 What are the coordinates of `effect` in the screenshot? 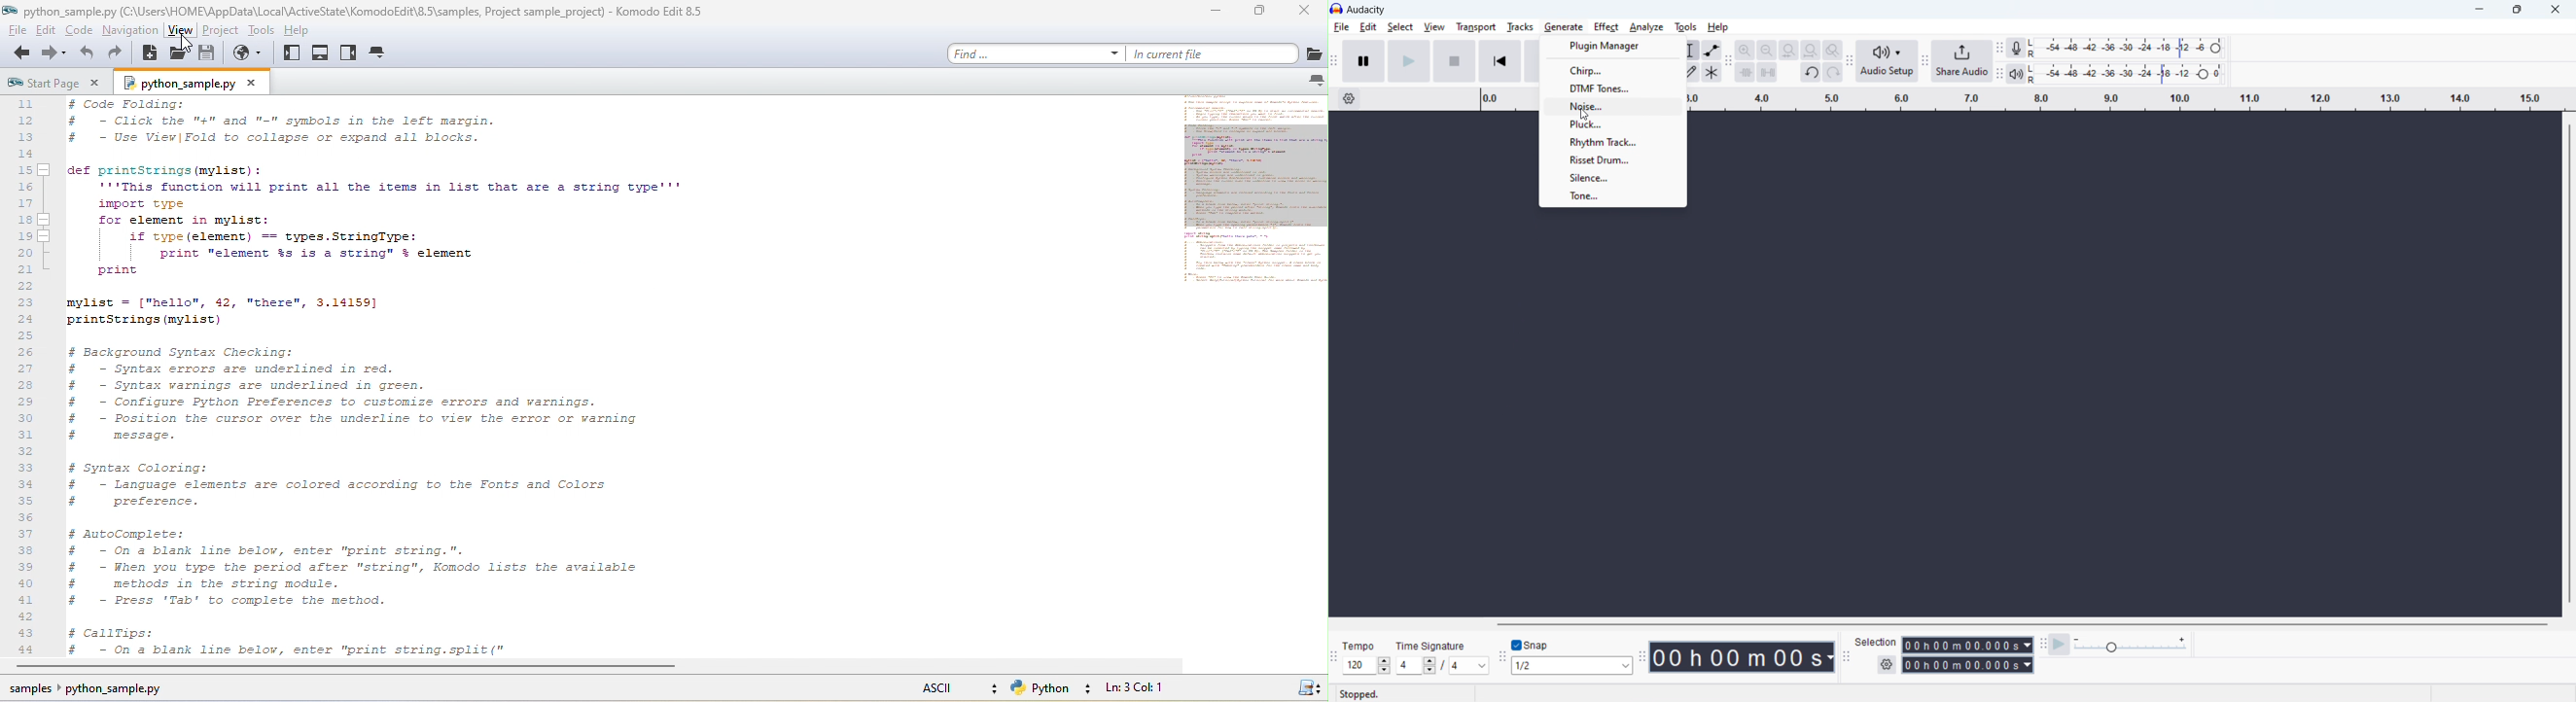 It's located at (1606, 27).